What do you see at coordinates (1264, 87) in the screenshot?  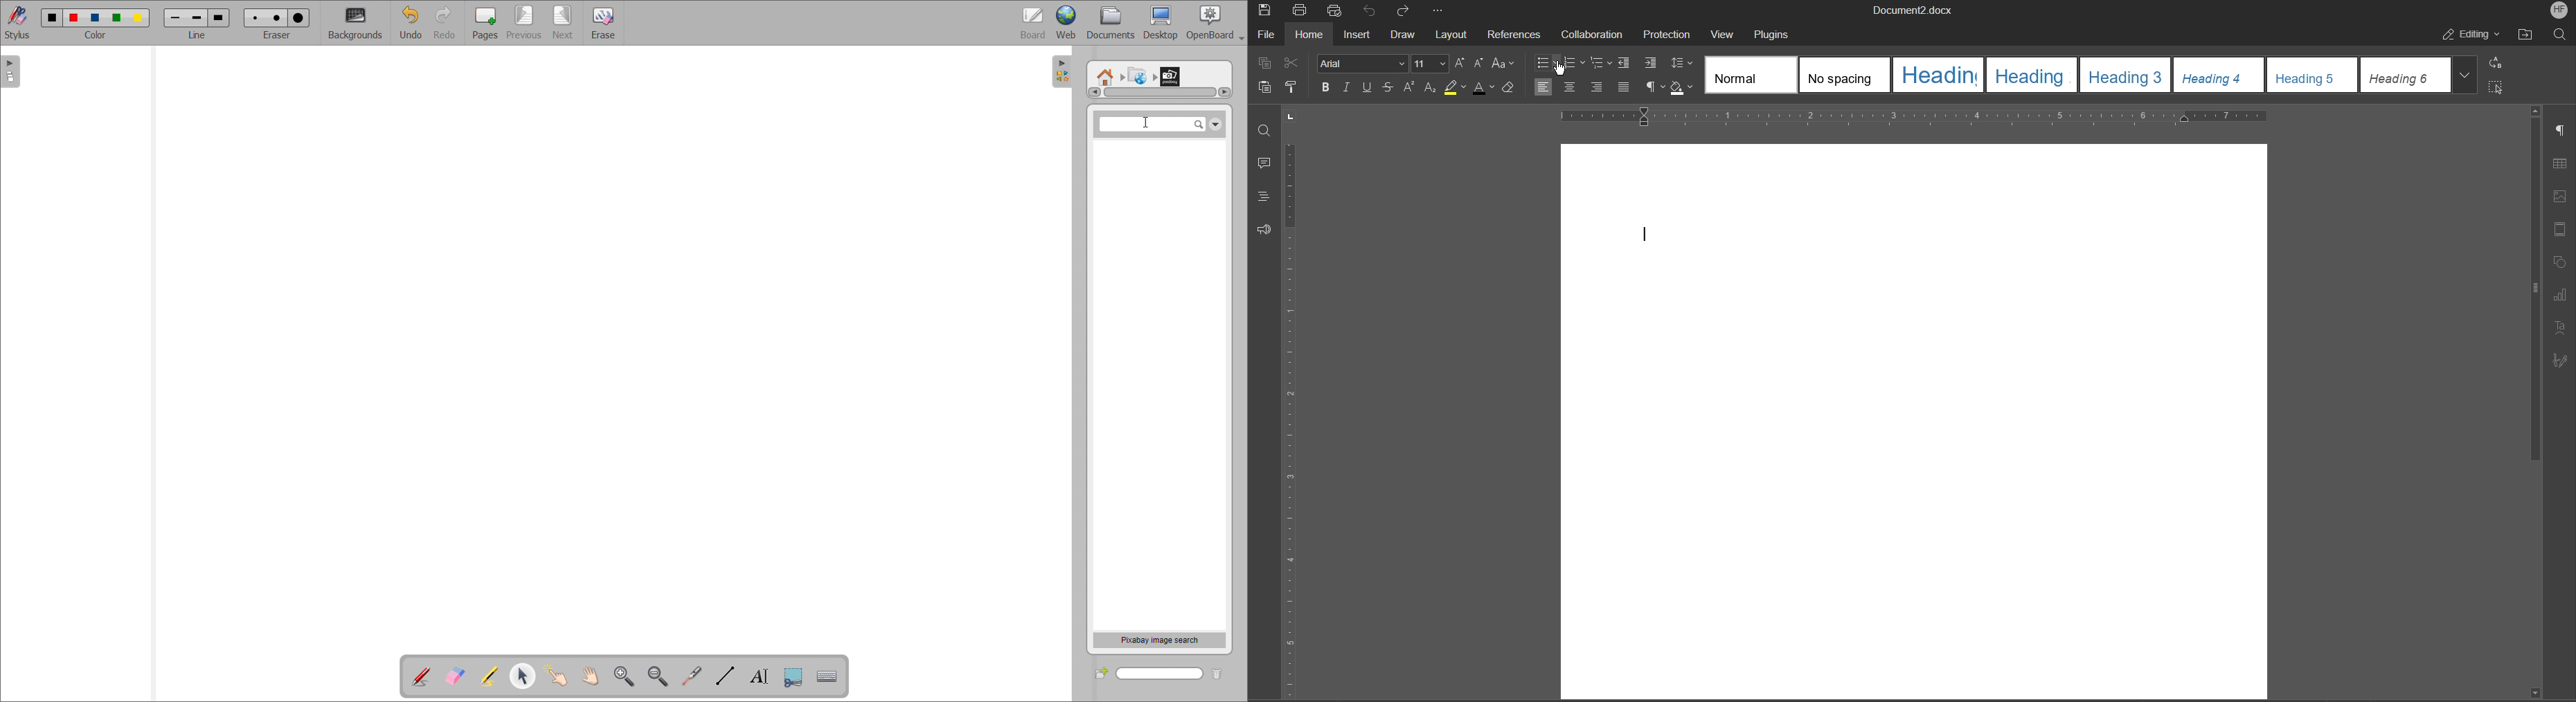 I see `Paste` at bounding box center [1264, 87].